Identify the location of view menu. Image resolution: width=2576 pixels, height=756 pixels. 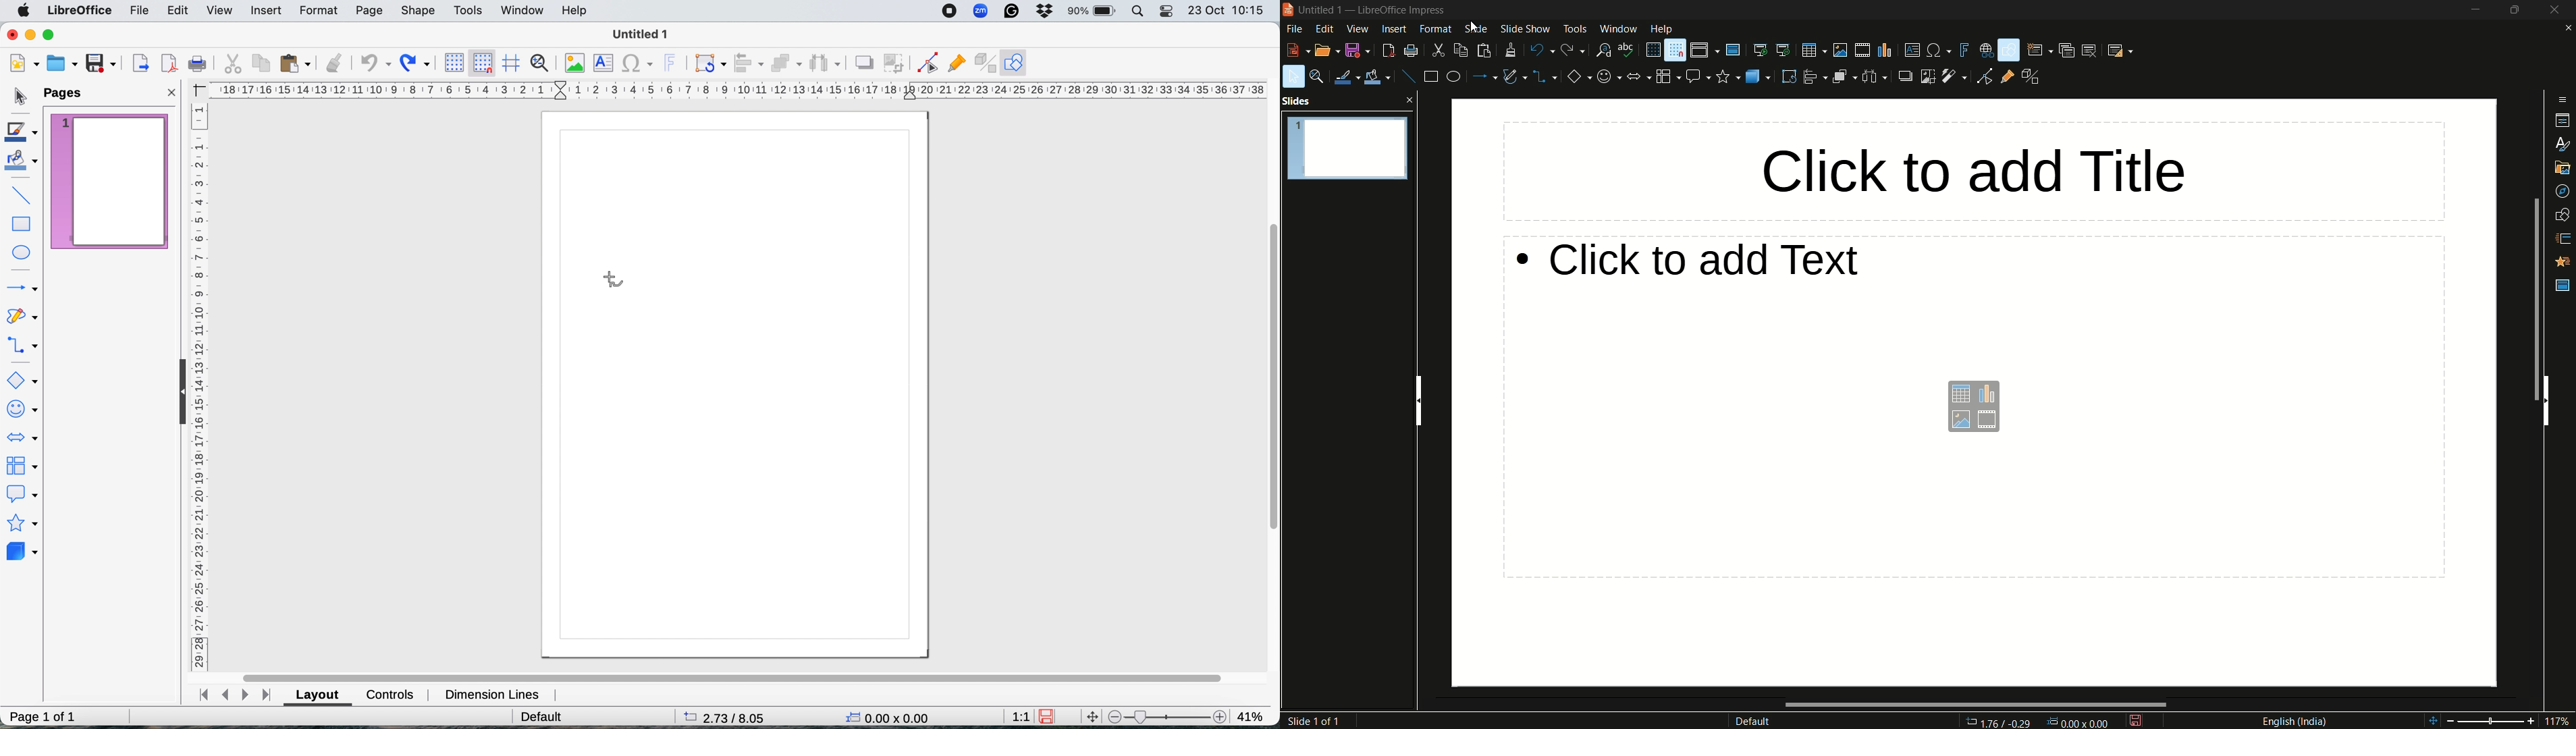
(1357, 29).